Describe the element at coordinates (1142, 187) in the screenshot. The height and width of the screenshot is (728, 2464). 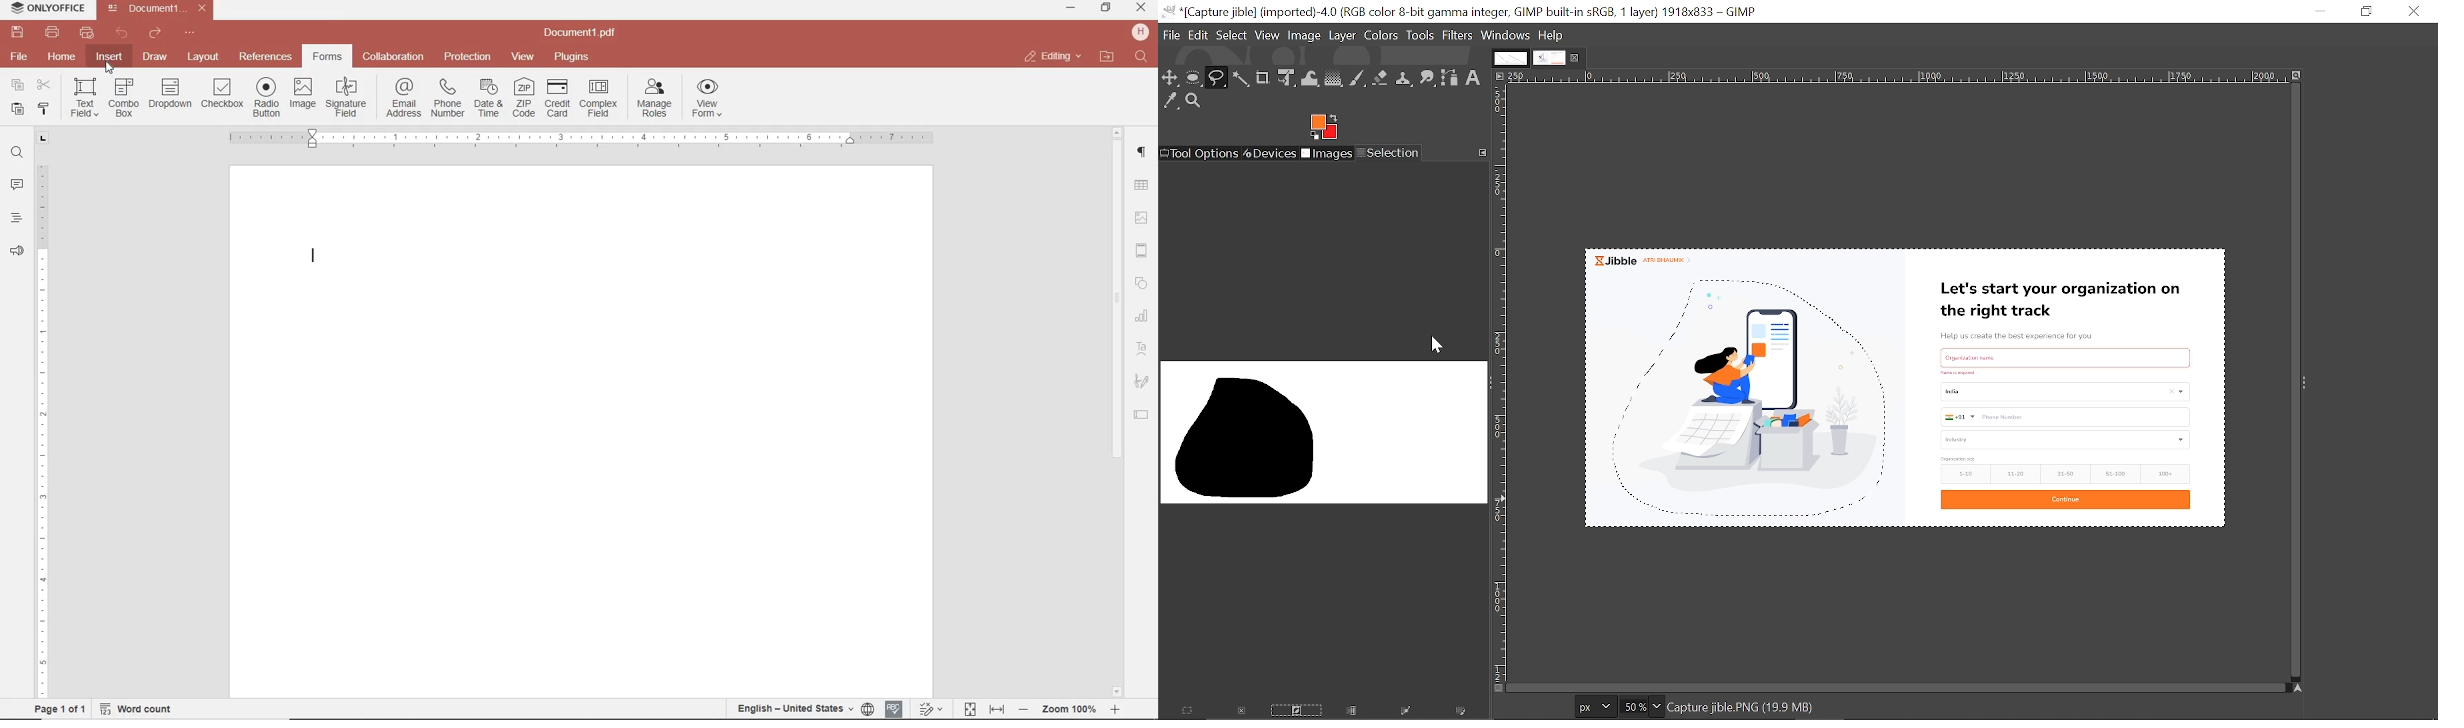
I see `TABLE` at that location.